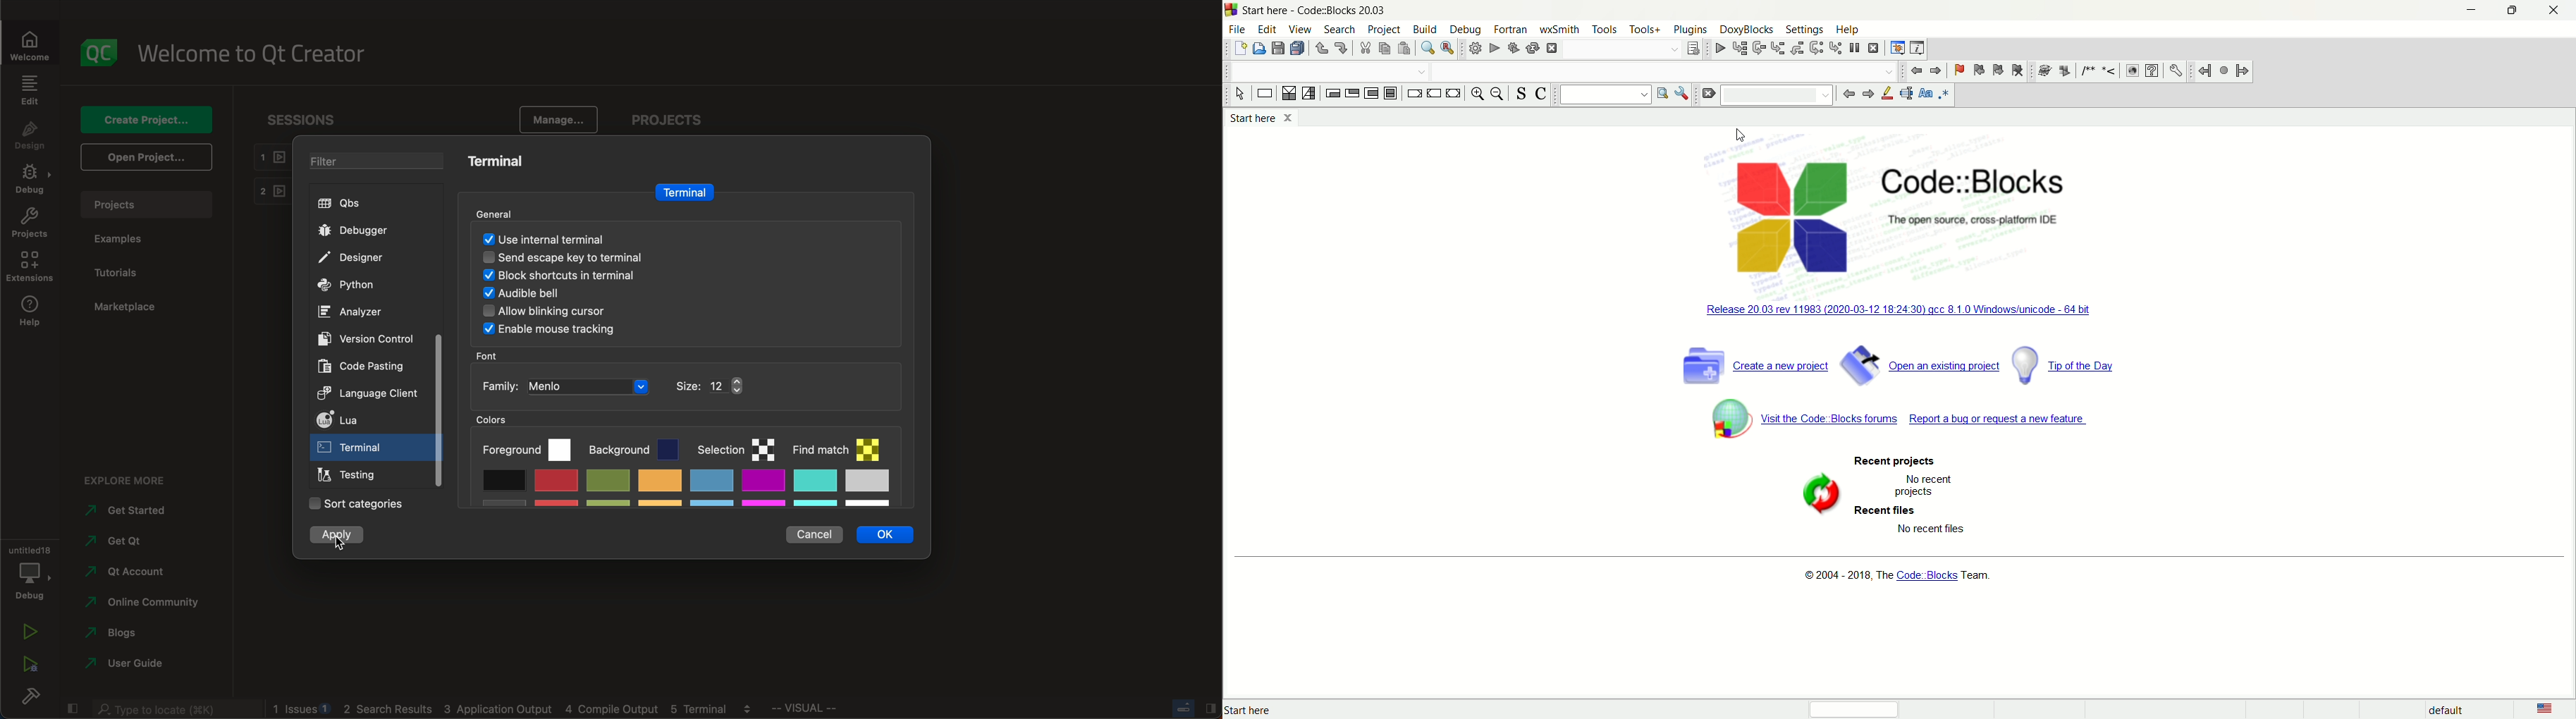 Image resolution: width=2576 pixels, height=728 pixels. Describe the element at coordinates (1495, 49) in the screenshot. I see `run` at that location.